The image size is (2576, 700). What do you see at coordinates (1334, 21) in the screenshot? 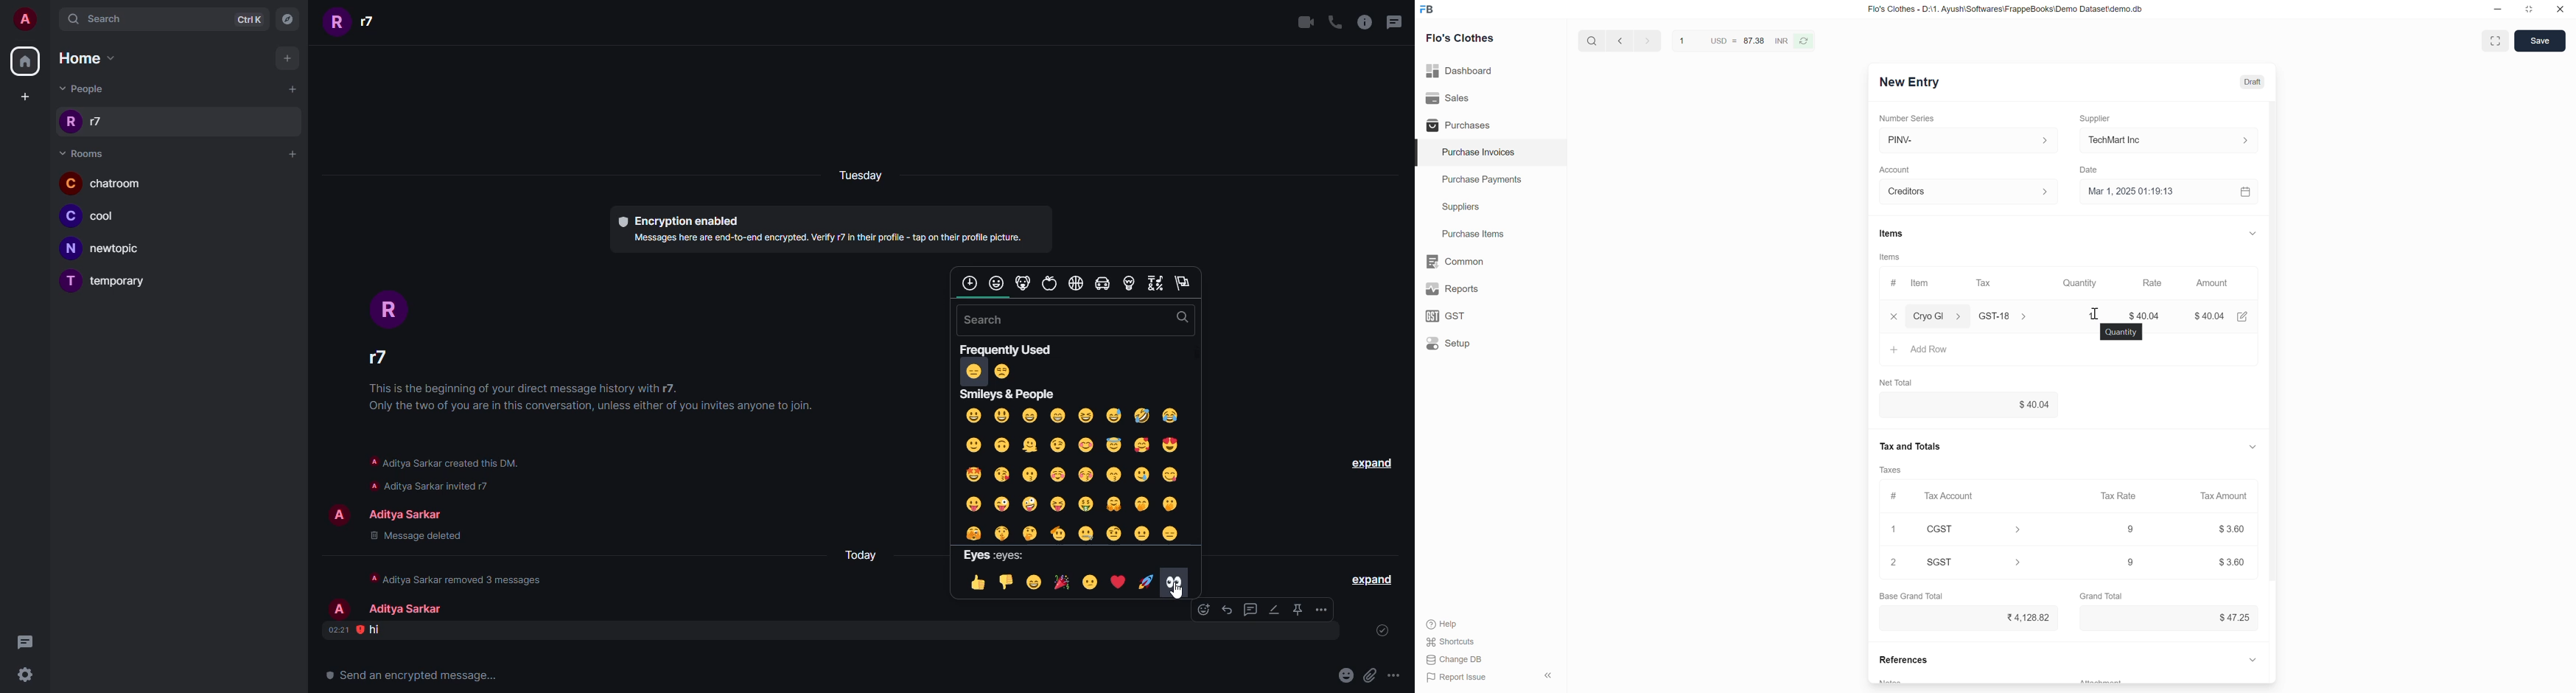
I see `voice call` at bounding box center [1334, 21].